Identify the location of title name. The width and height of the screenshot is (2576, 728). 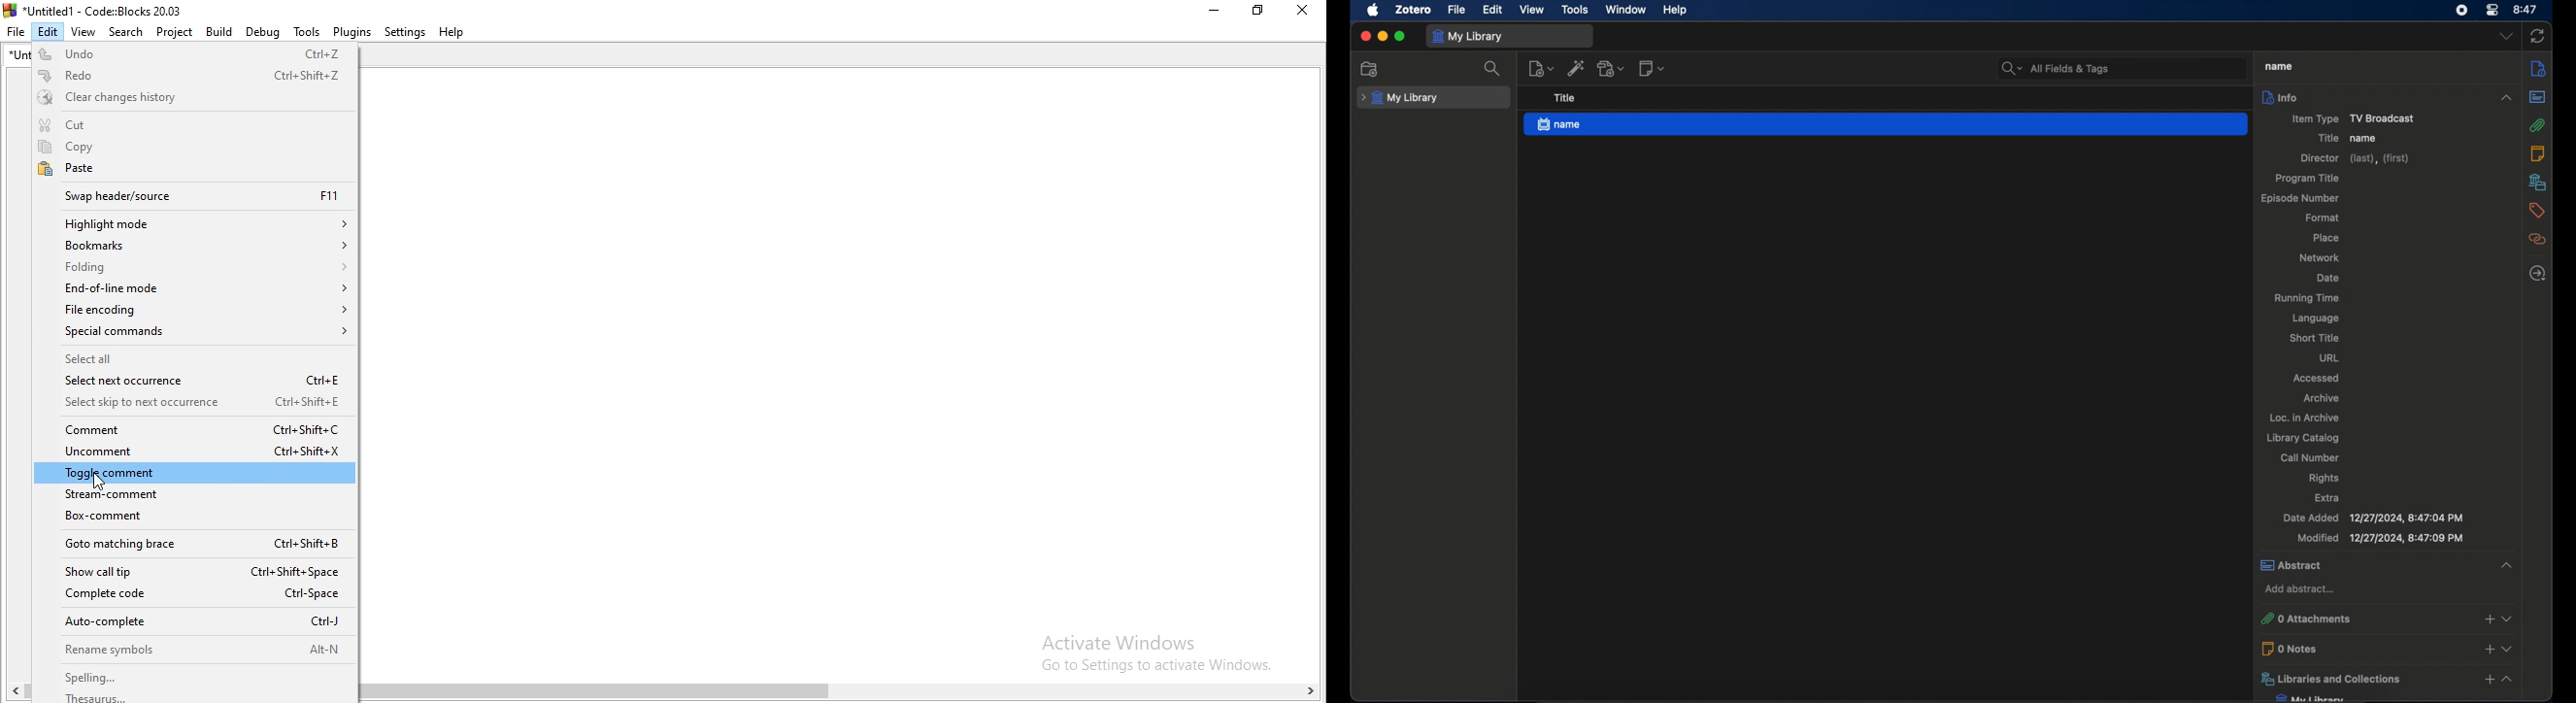
(2365, 139).